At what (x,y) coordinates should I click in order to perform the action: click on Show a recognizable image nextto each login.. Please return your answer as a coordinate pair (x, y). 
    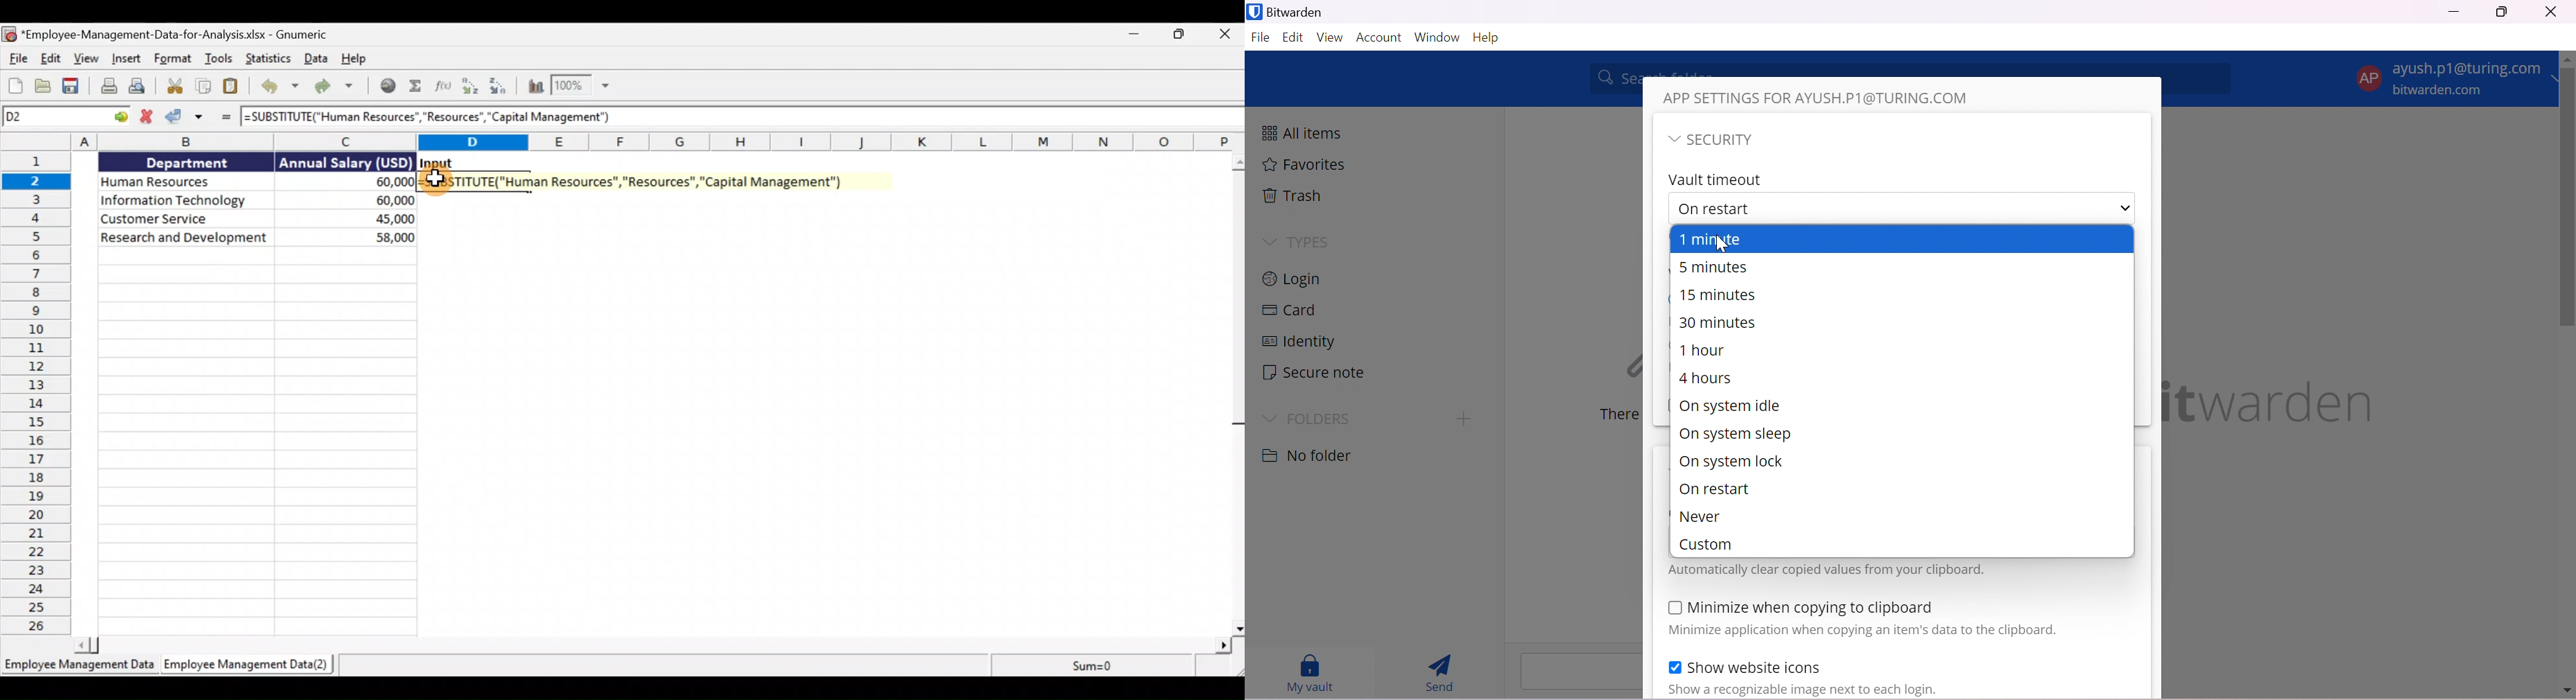
    Looking at the image, I should click on (1838, 690).